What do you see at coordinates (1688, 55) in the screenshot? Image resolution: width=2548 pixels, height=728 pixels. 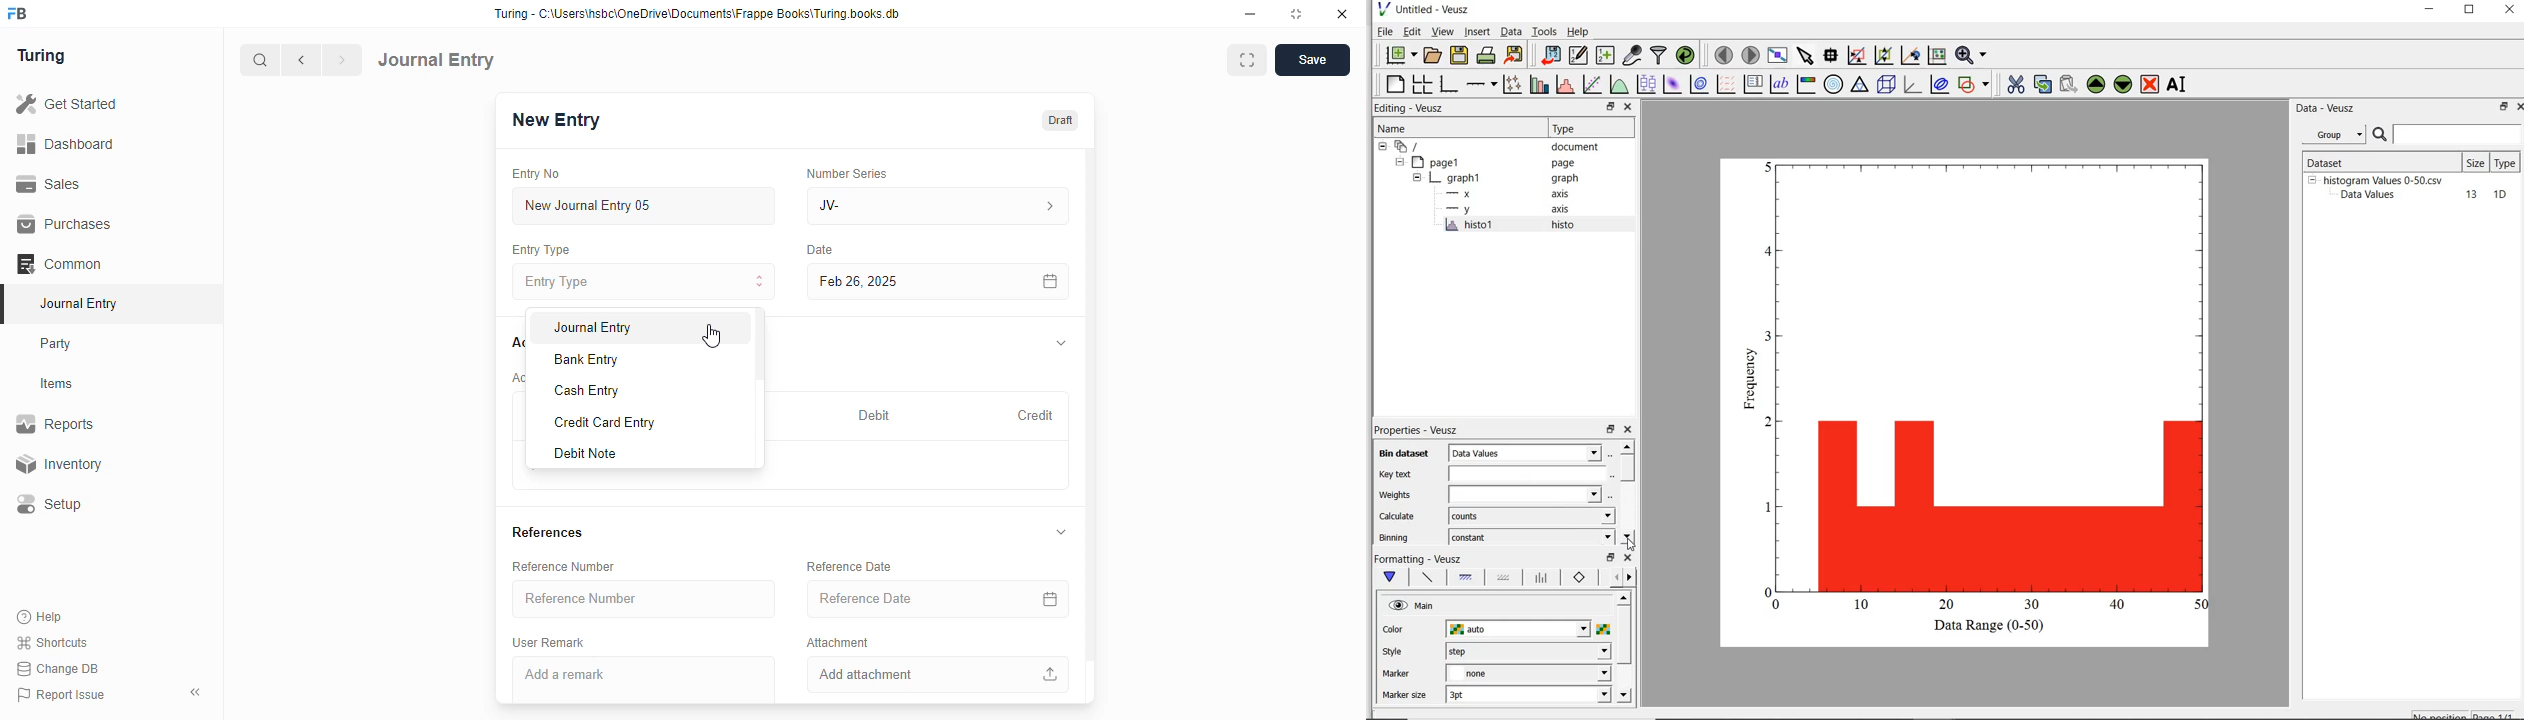 I see `reload linked datasets` at bounding box center [1688, 55].